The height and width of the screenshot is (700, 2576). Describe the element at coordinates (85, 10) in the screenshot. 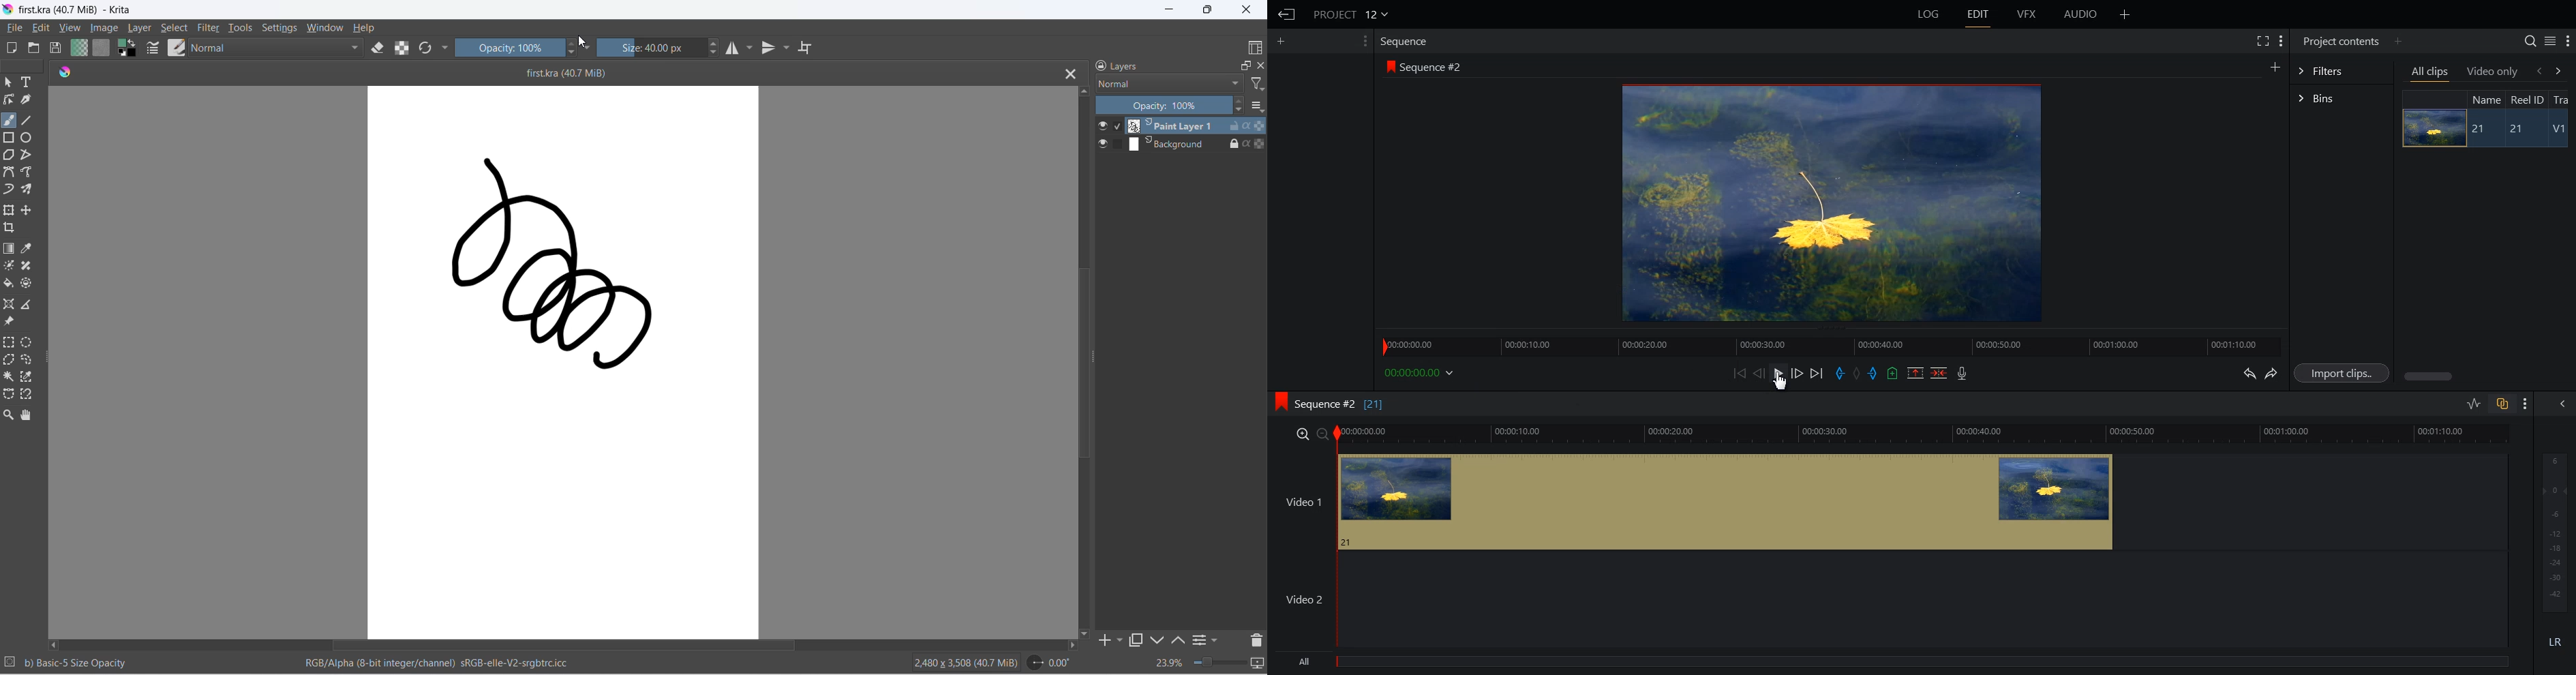

I see `Software name, file name and size` at that location.